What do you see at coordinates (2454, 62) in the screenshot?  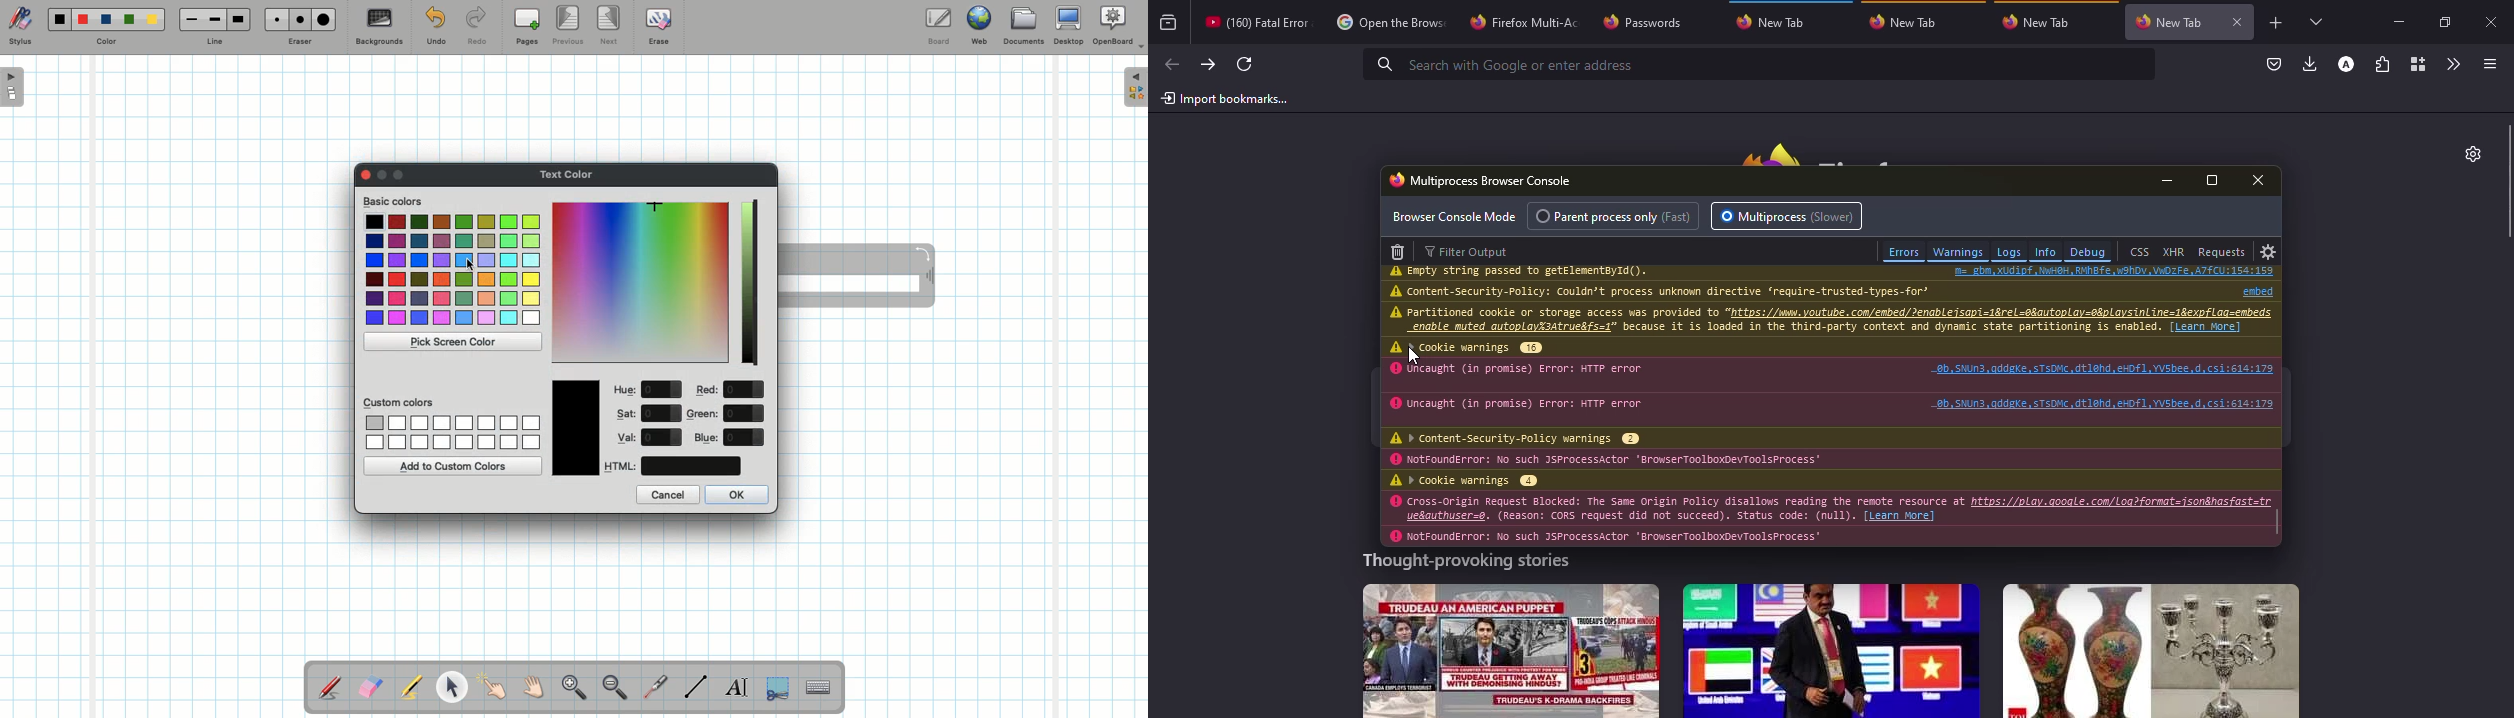 I see `more tools` at bounding box center [2454, 62].